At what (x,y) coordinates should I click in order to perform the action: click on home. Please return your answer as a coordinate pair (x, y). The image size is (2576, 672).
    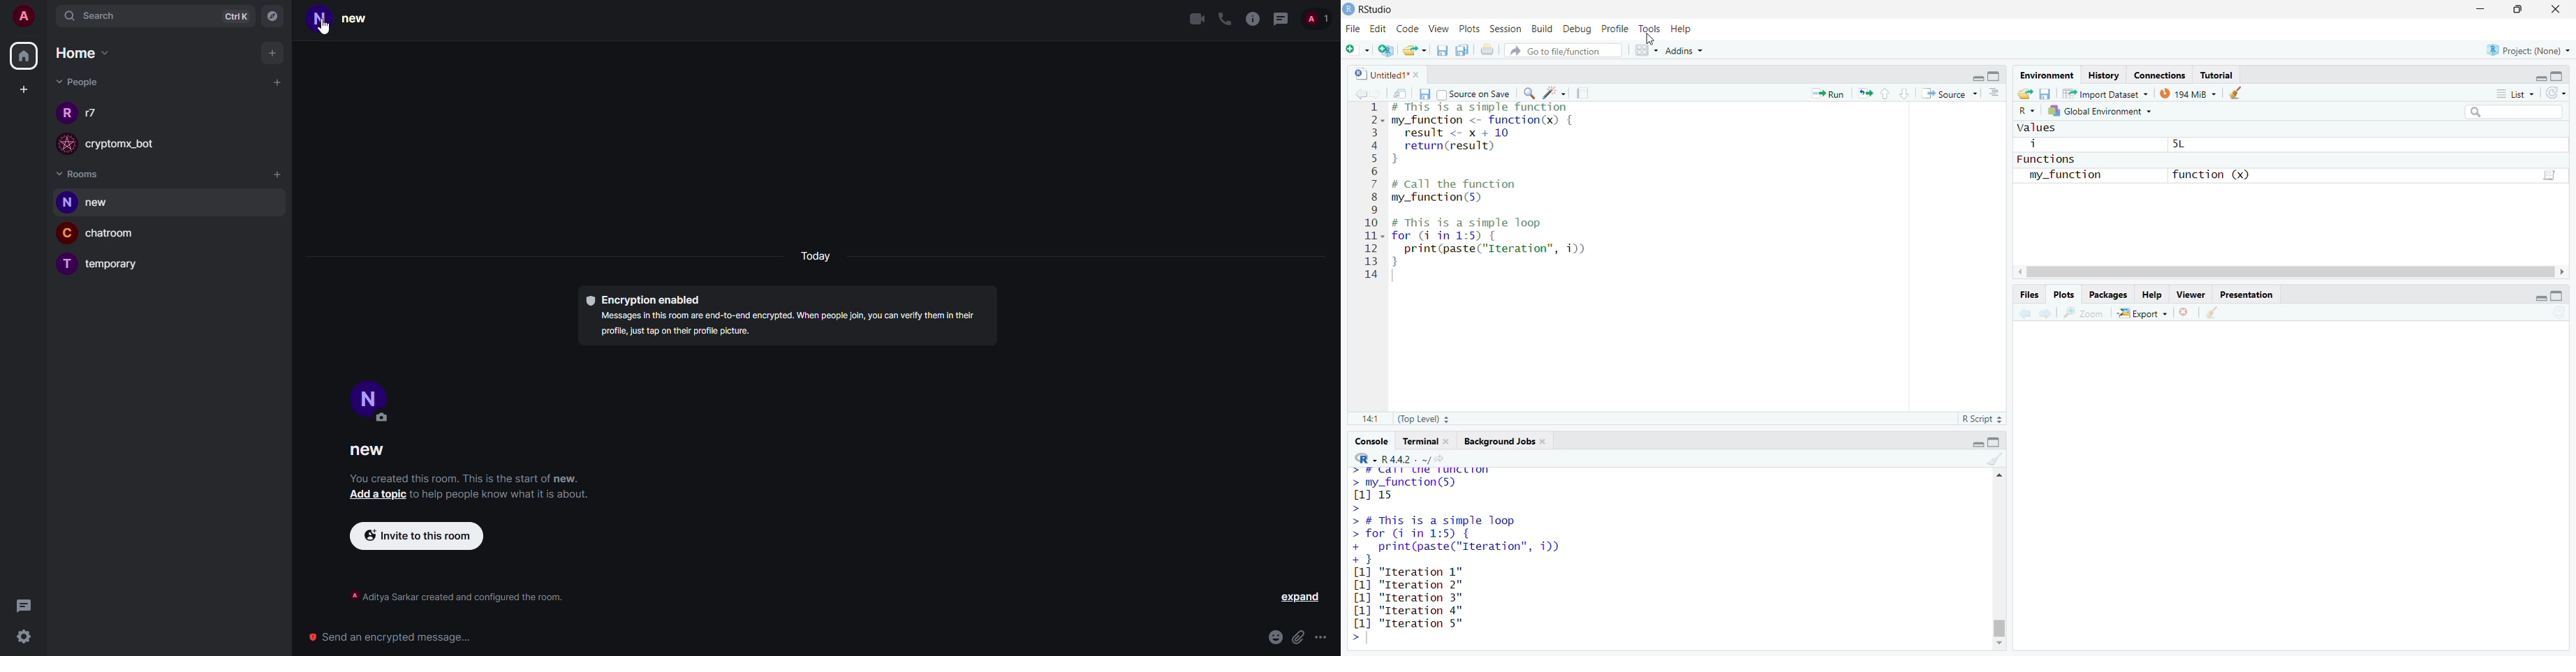
    Looking at the image, I should click on (86, 54).